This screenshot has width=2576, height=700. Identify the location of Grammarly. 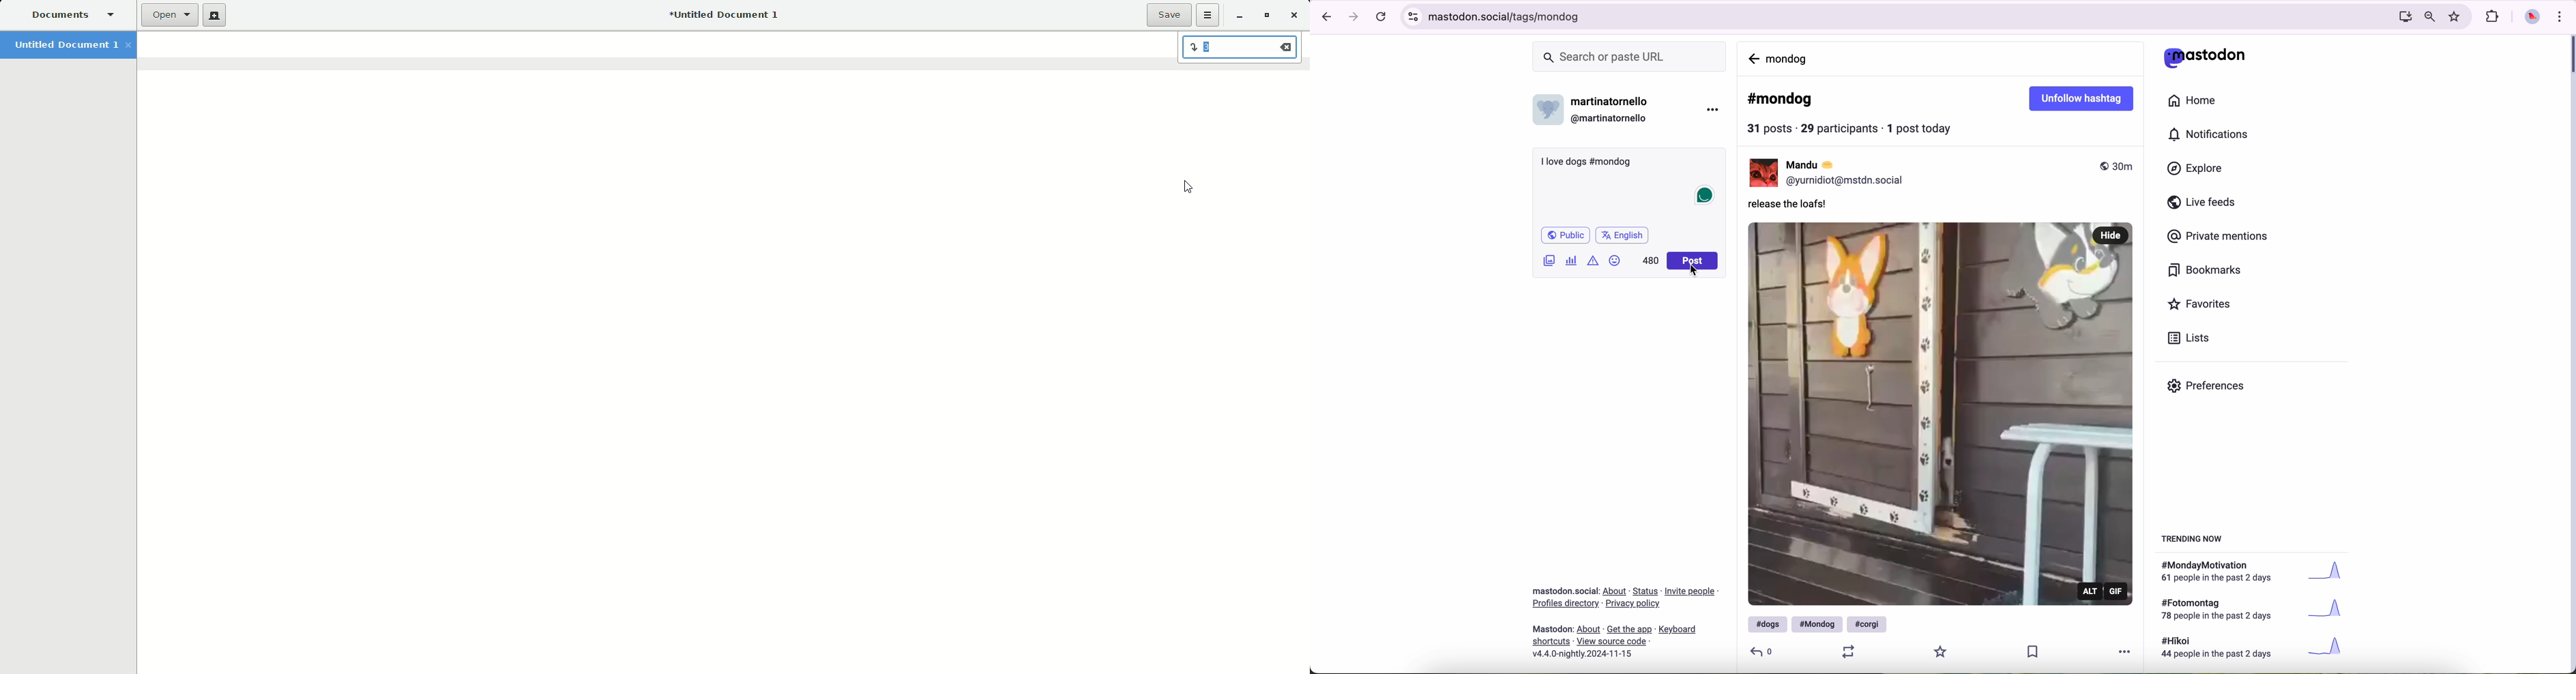
(1704, 196).